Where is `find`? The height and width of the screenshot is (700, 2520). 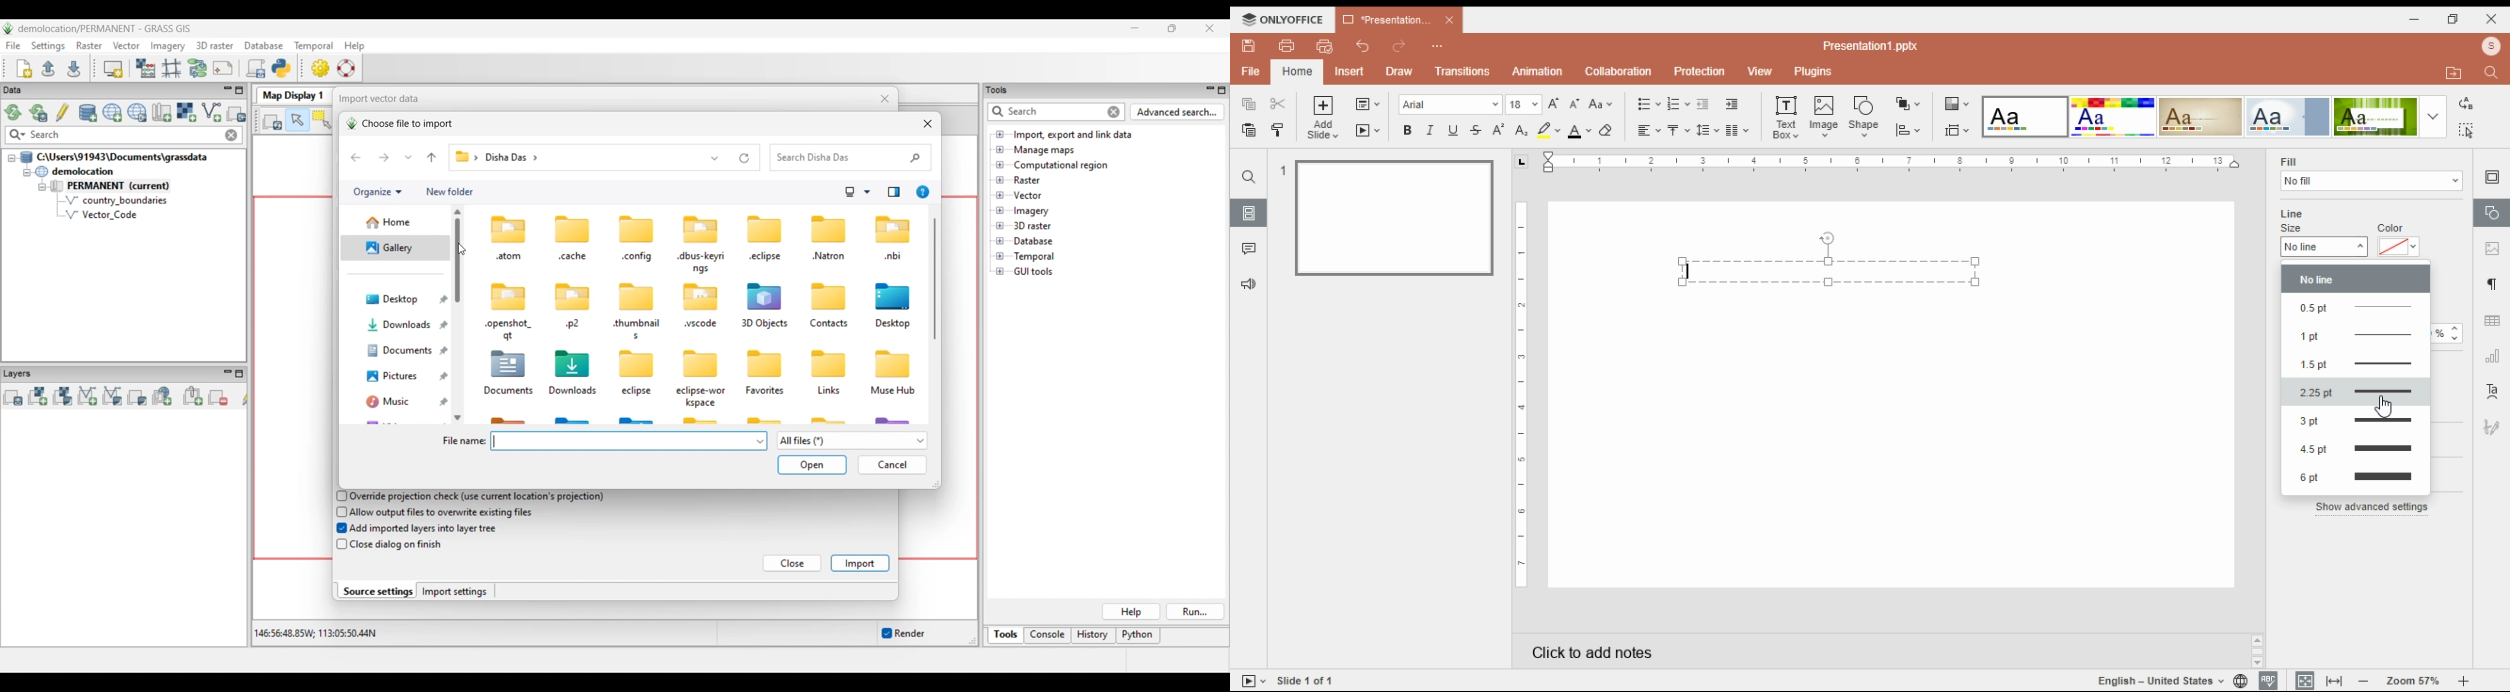 find is located at coordinates (2490, 74).